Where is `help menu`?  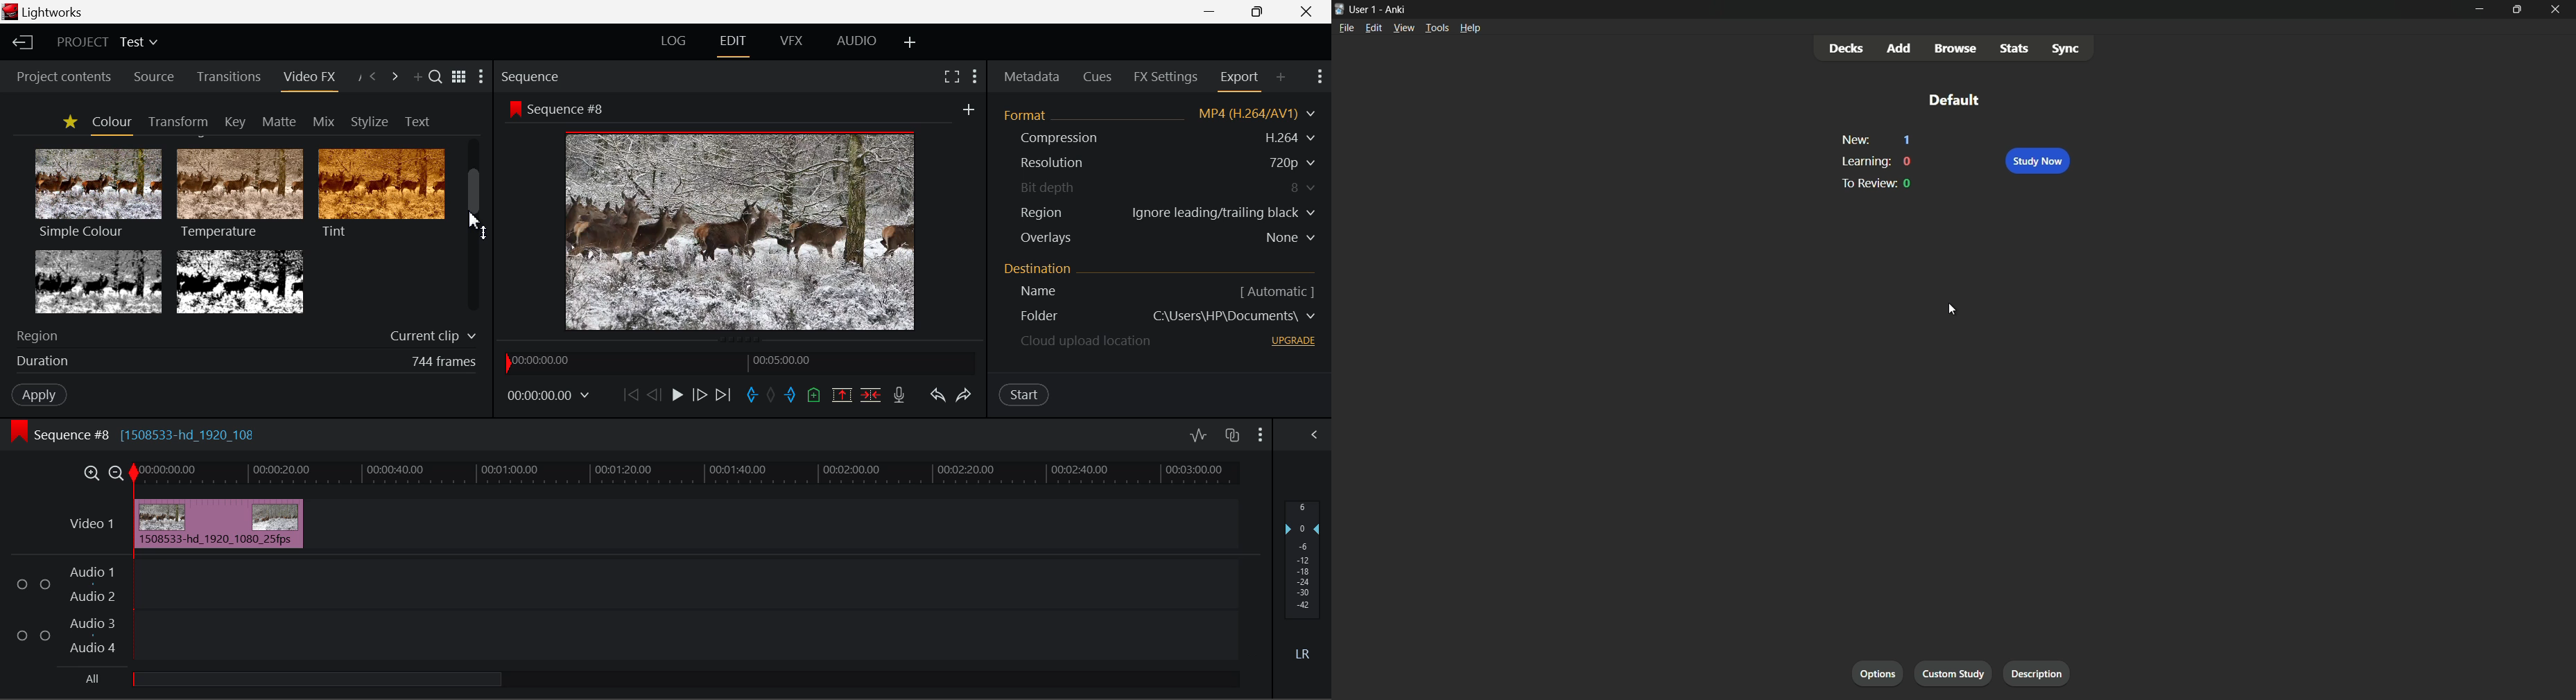
help menu is located at coordinates (1470, 29).